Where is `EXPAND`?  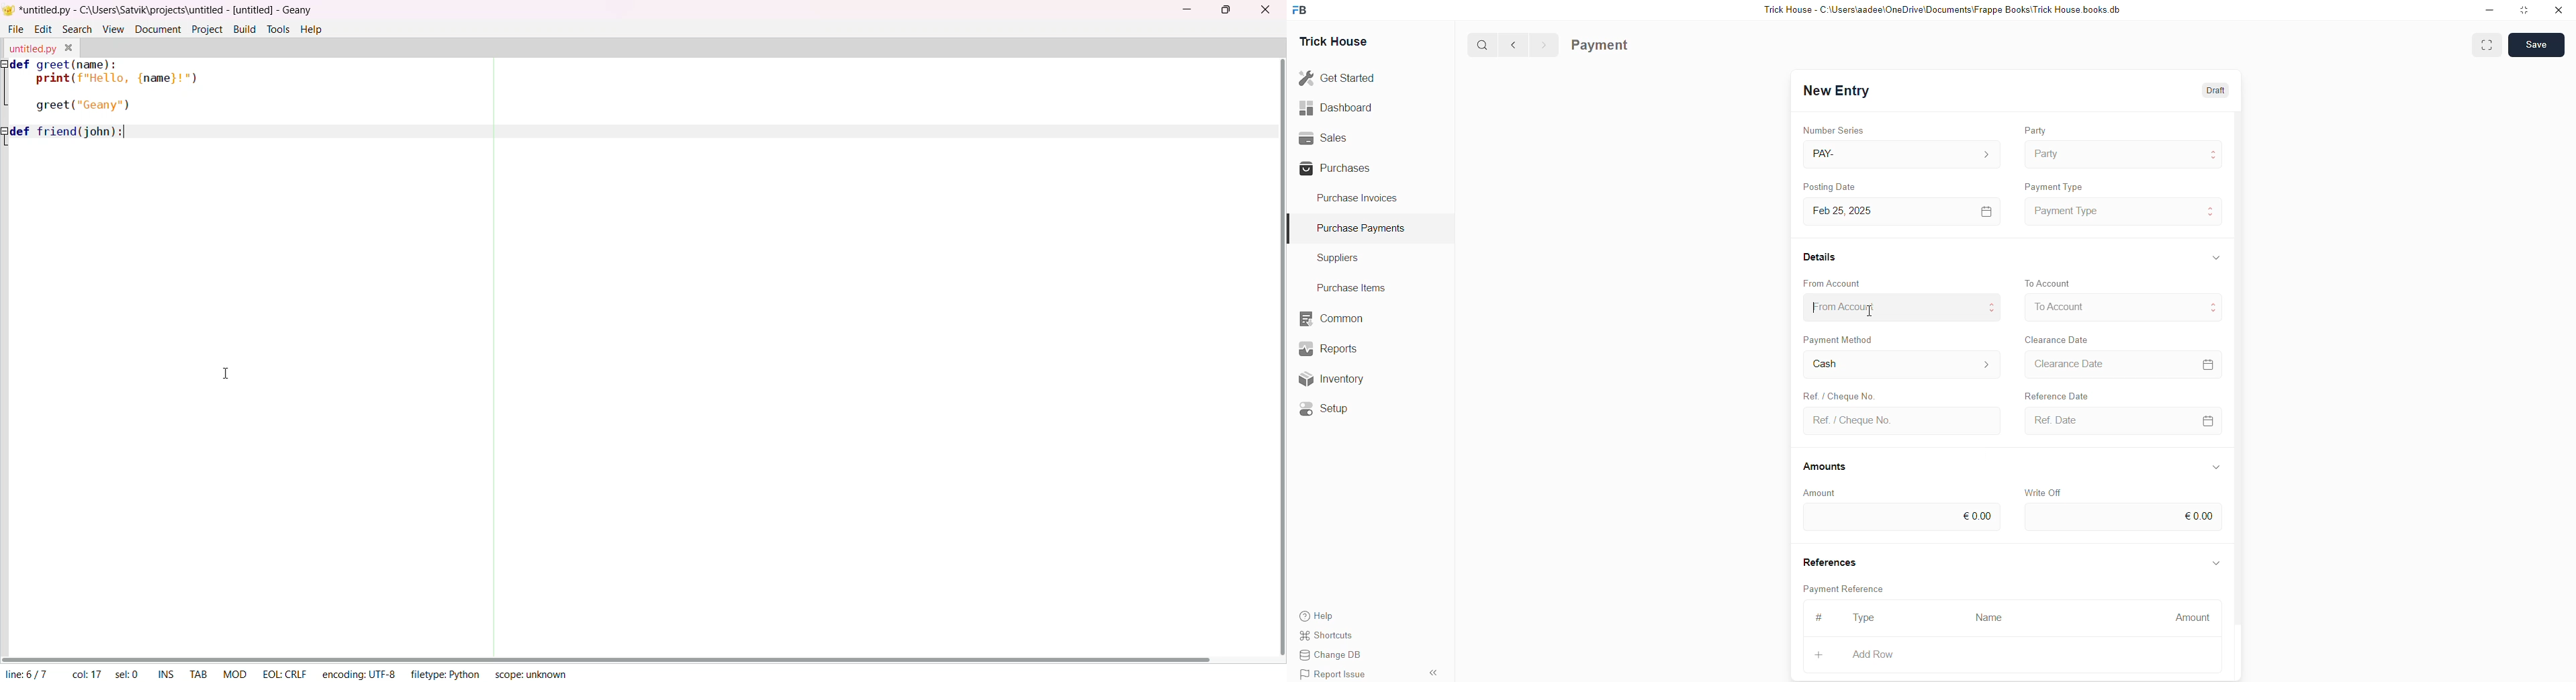
EXPAND is located at coordinates (2489, 44).